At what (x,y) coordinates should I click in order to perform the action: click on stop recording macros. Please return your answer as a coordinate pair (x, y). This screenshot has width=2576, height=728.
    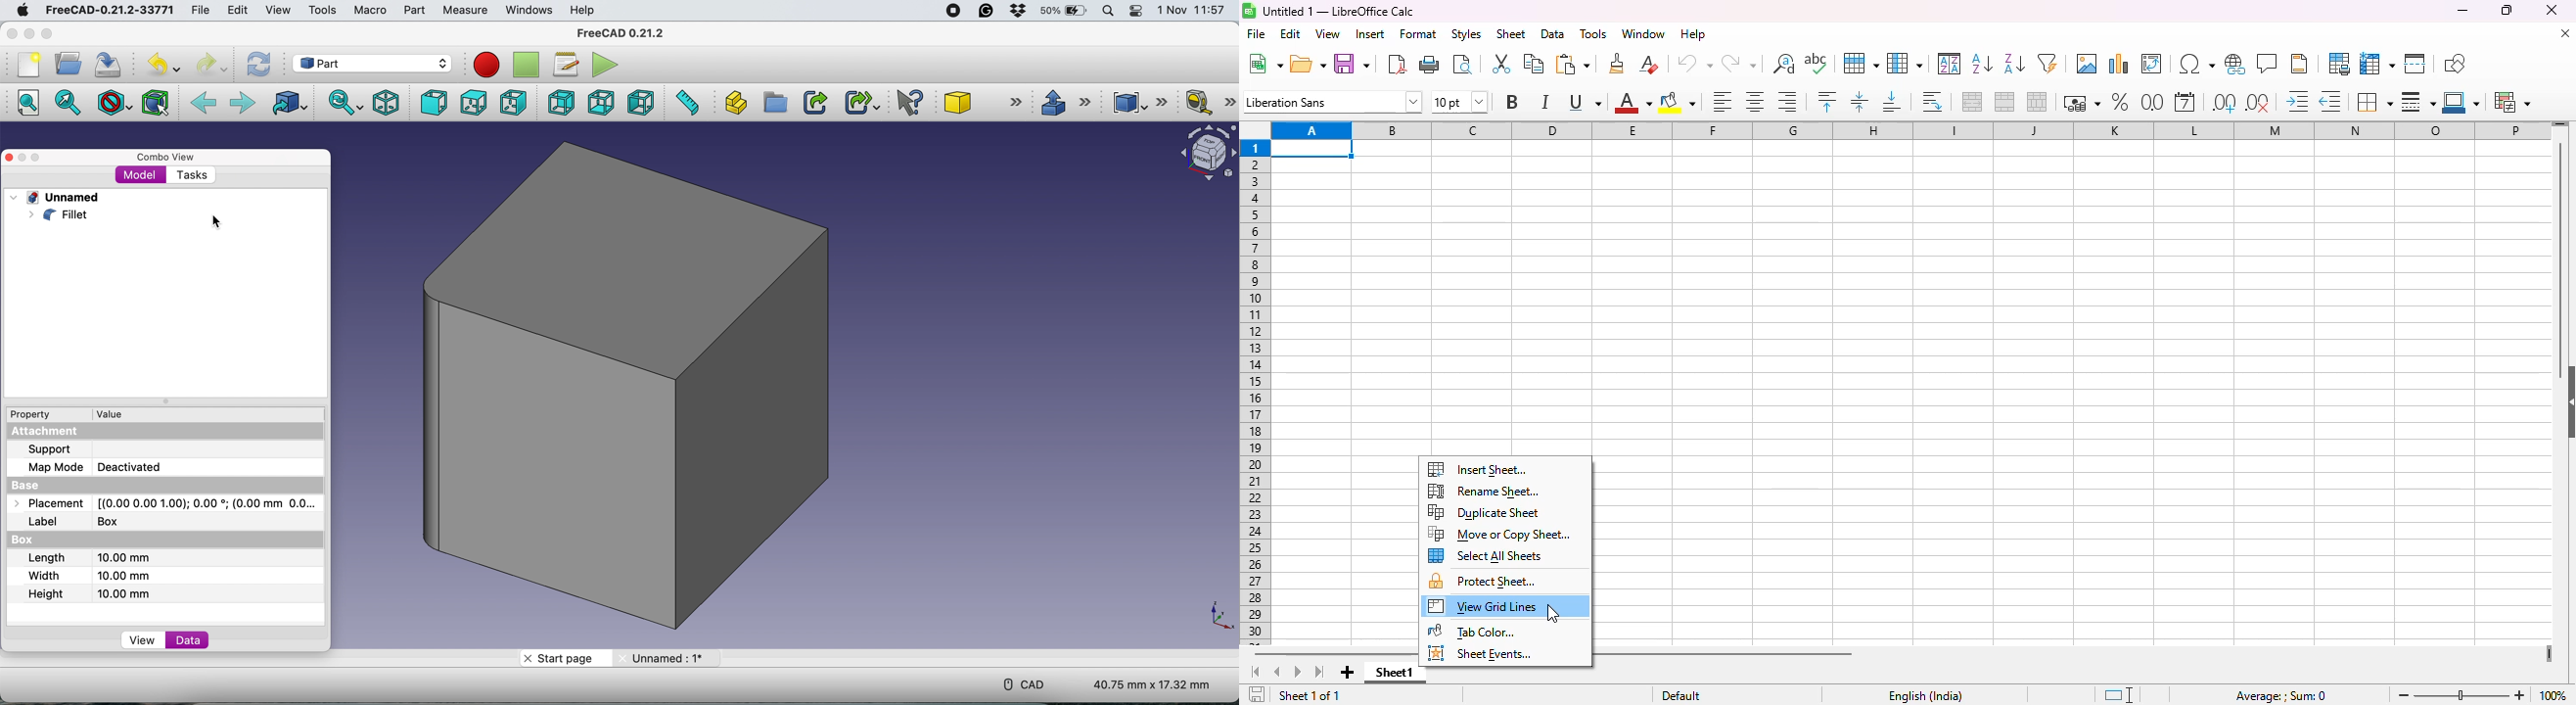
    Looking at the image, I should click on (525, 65).